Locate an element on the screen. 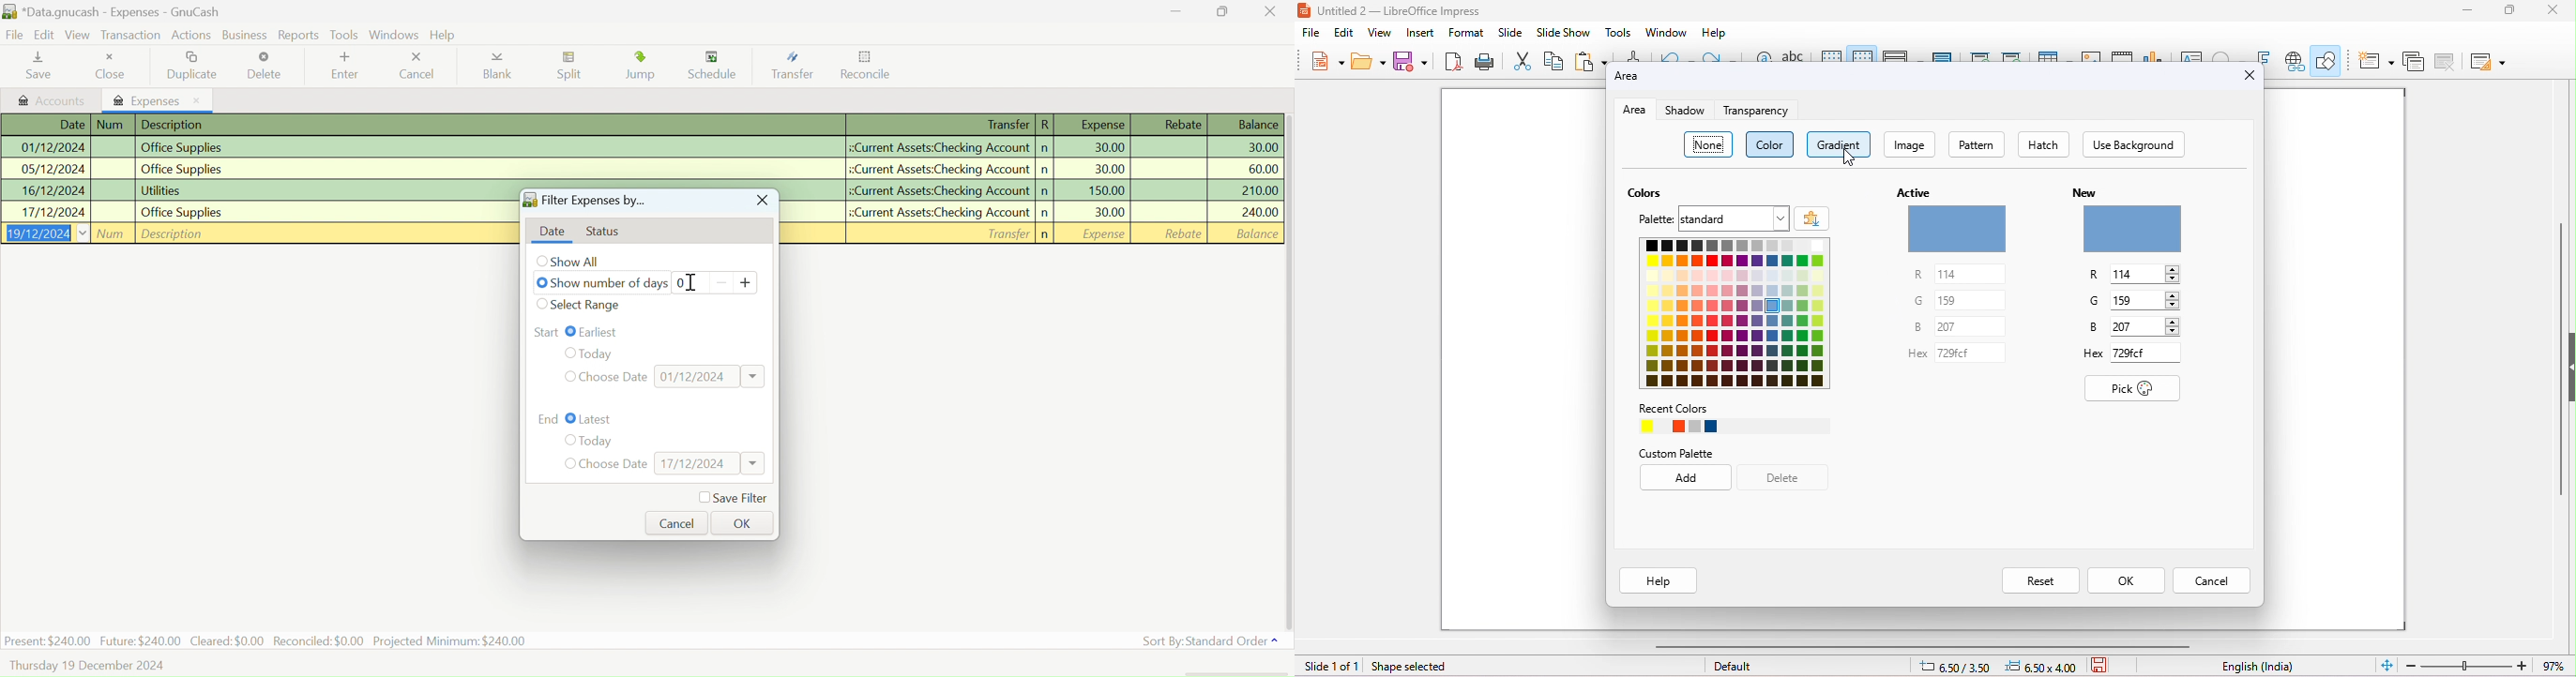 The image size is (2576, 700). find and replace is located at coordinates (1763, 55).